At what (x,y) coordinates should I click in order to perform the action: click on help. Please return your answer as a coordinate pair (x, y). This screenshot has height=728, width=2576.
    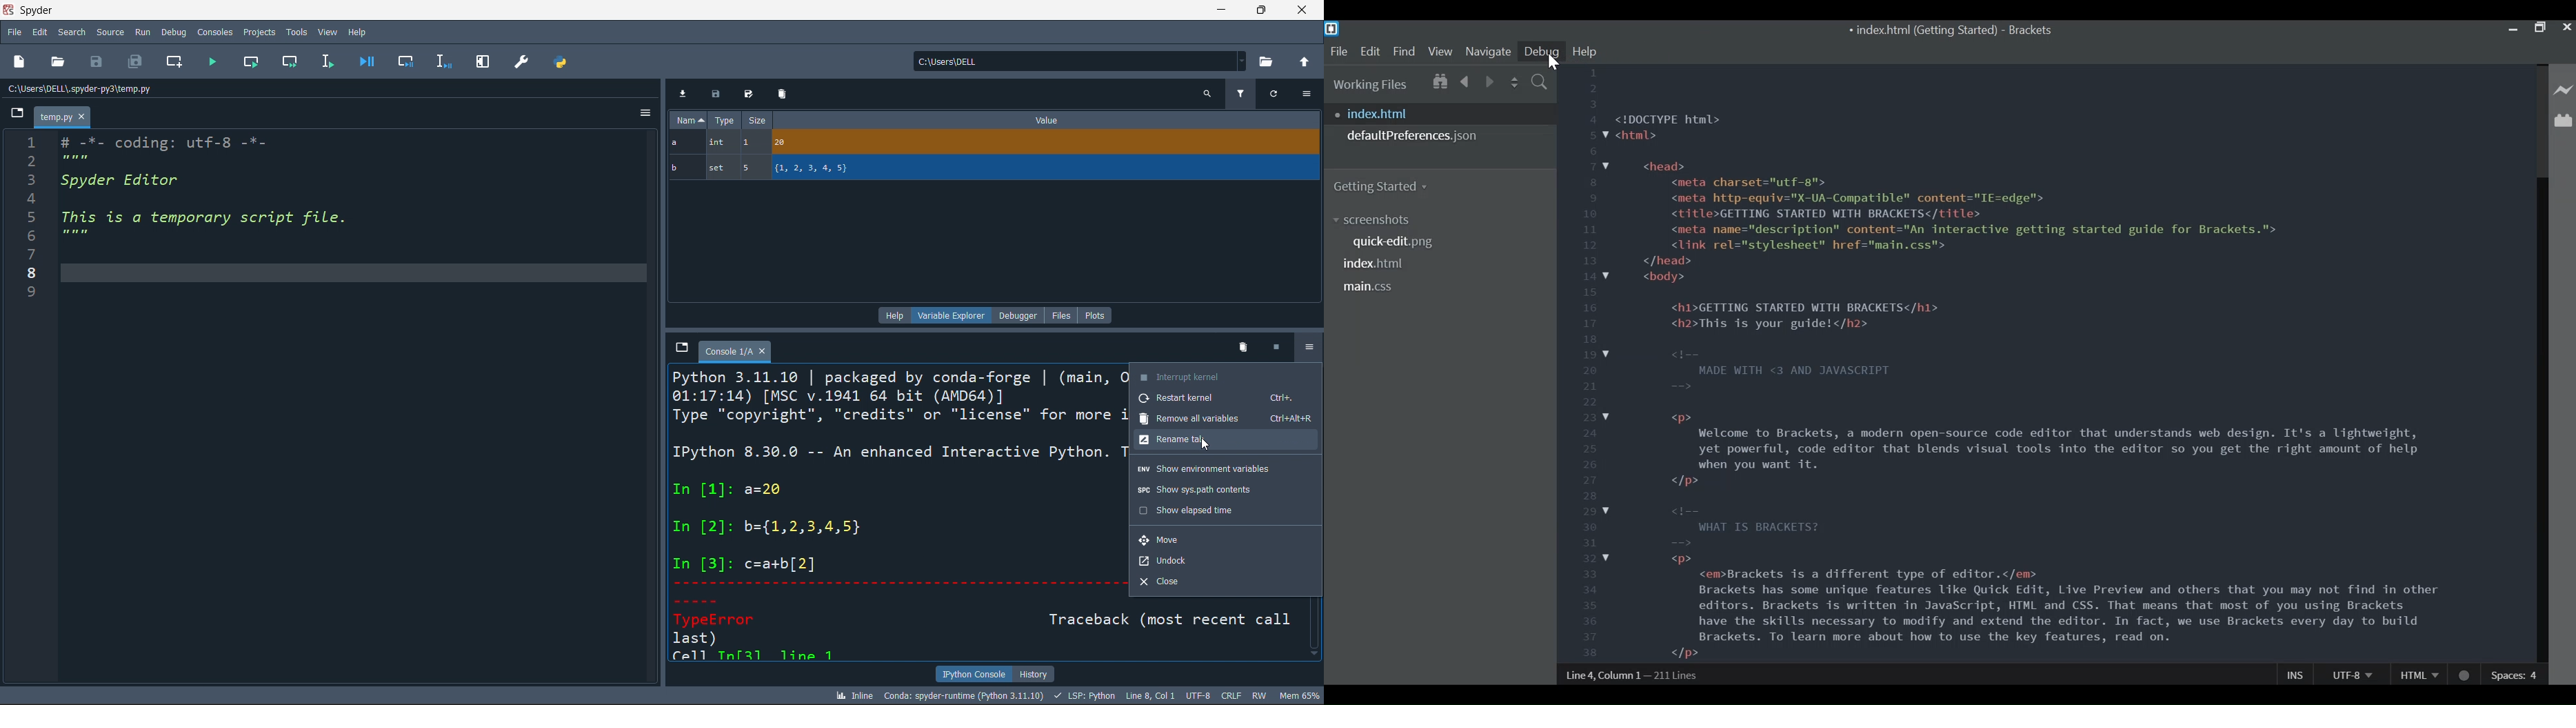
    Looking at the image, I should click on (359, 30).